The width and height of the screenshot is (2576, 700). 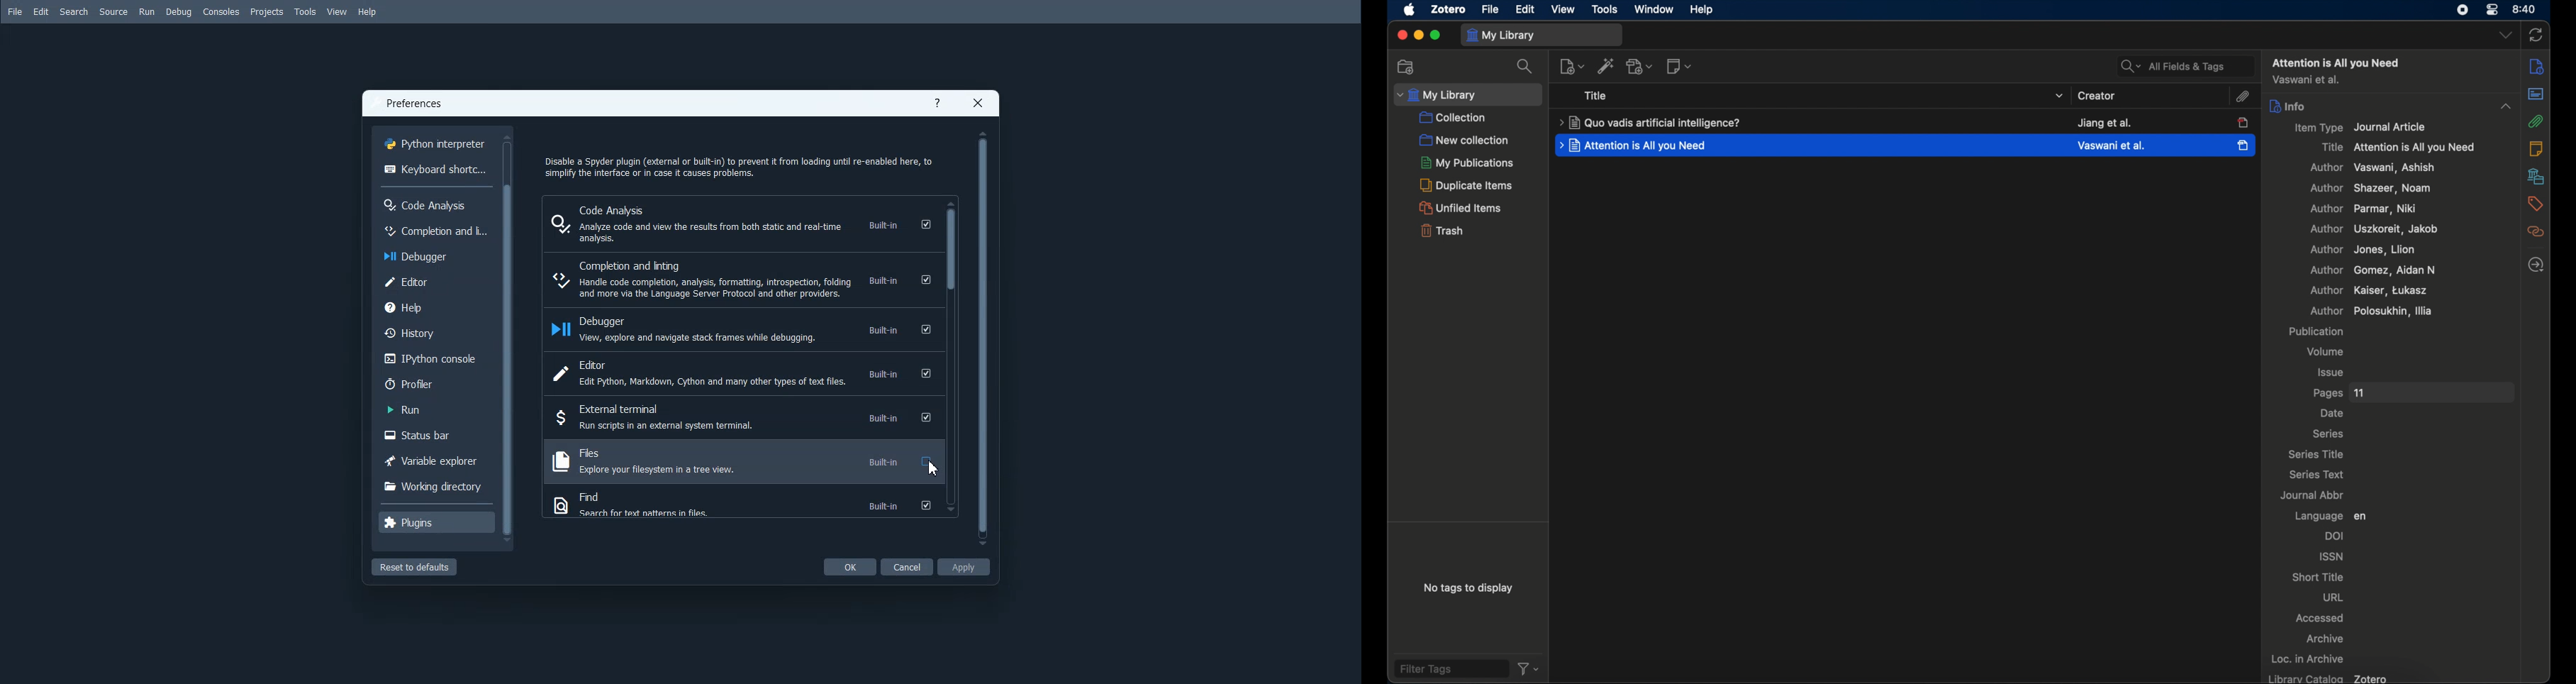 I want to click on Keyboard shortcuts, so click(x=435, y=168).